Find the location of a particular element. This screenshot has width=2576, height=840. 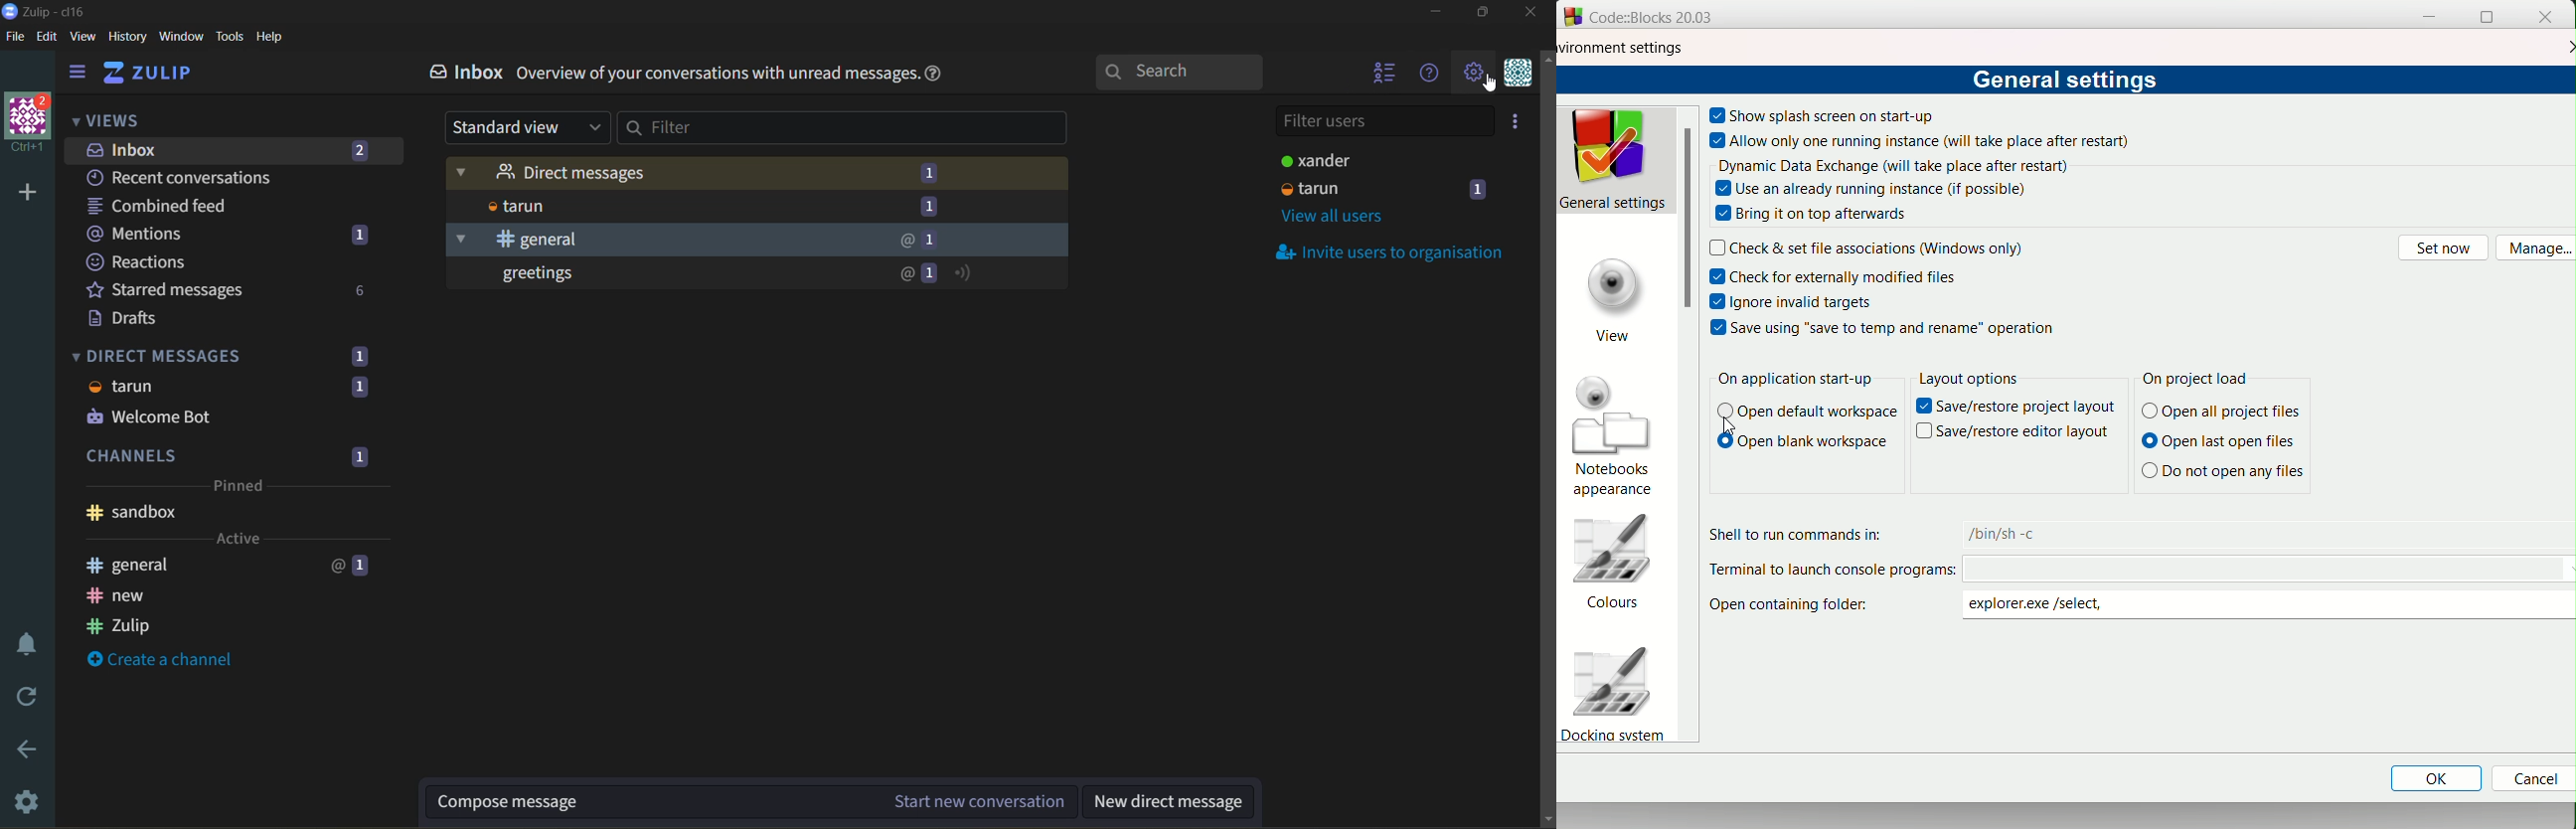

tarun is located at coordinates (757, 204).